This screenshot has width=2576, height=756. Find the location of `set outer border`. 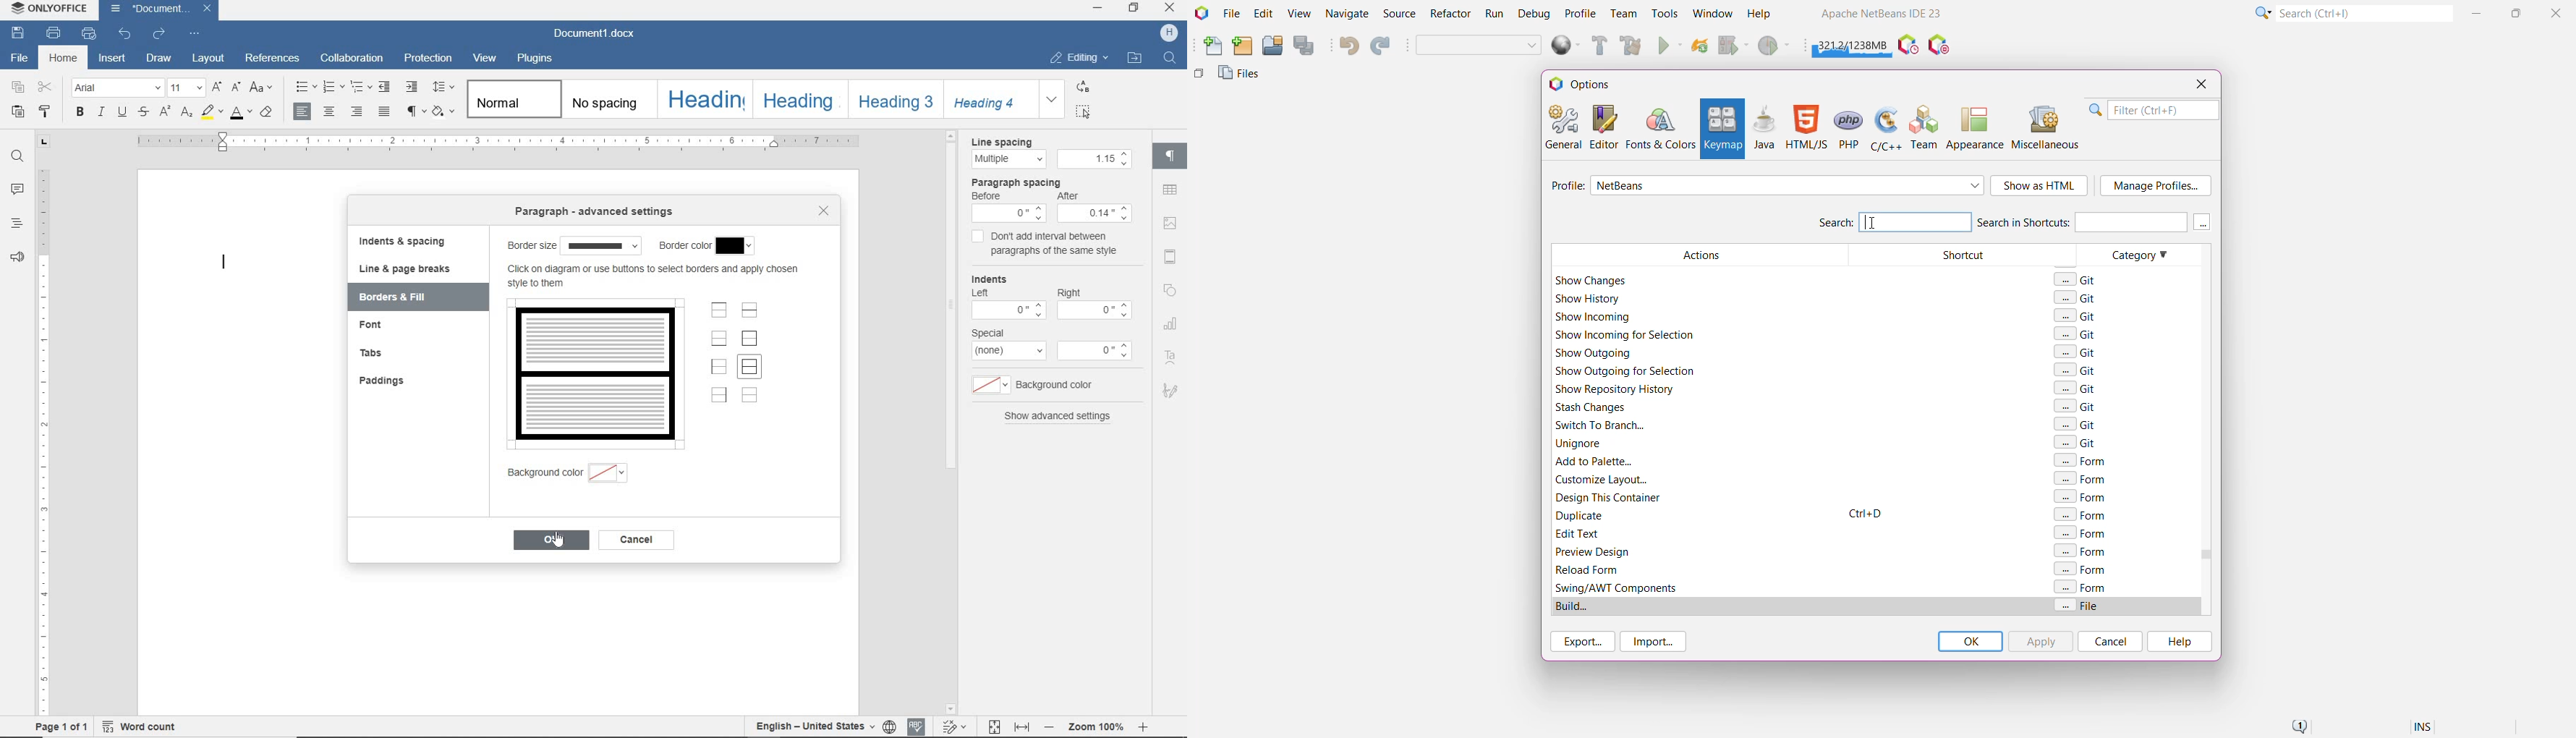

set outer border is located at coordinates (751, 339).